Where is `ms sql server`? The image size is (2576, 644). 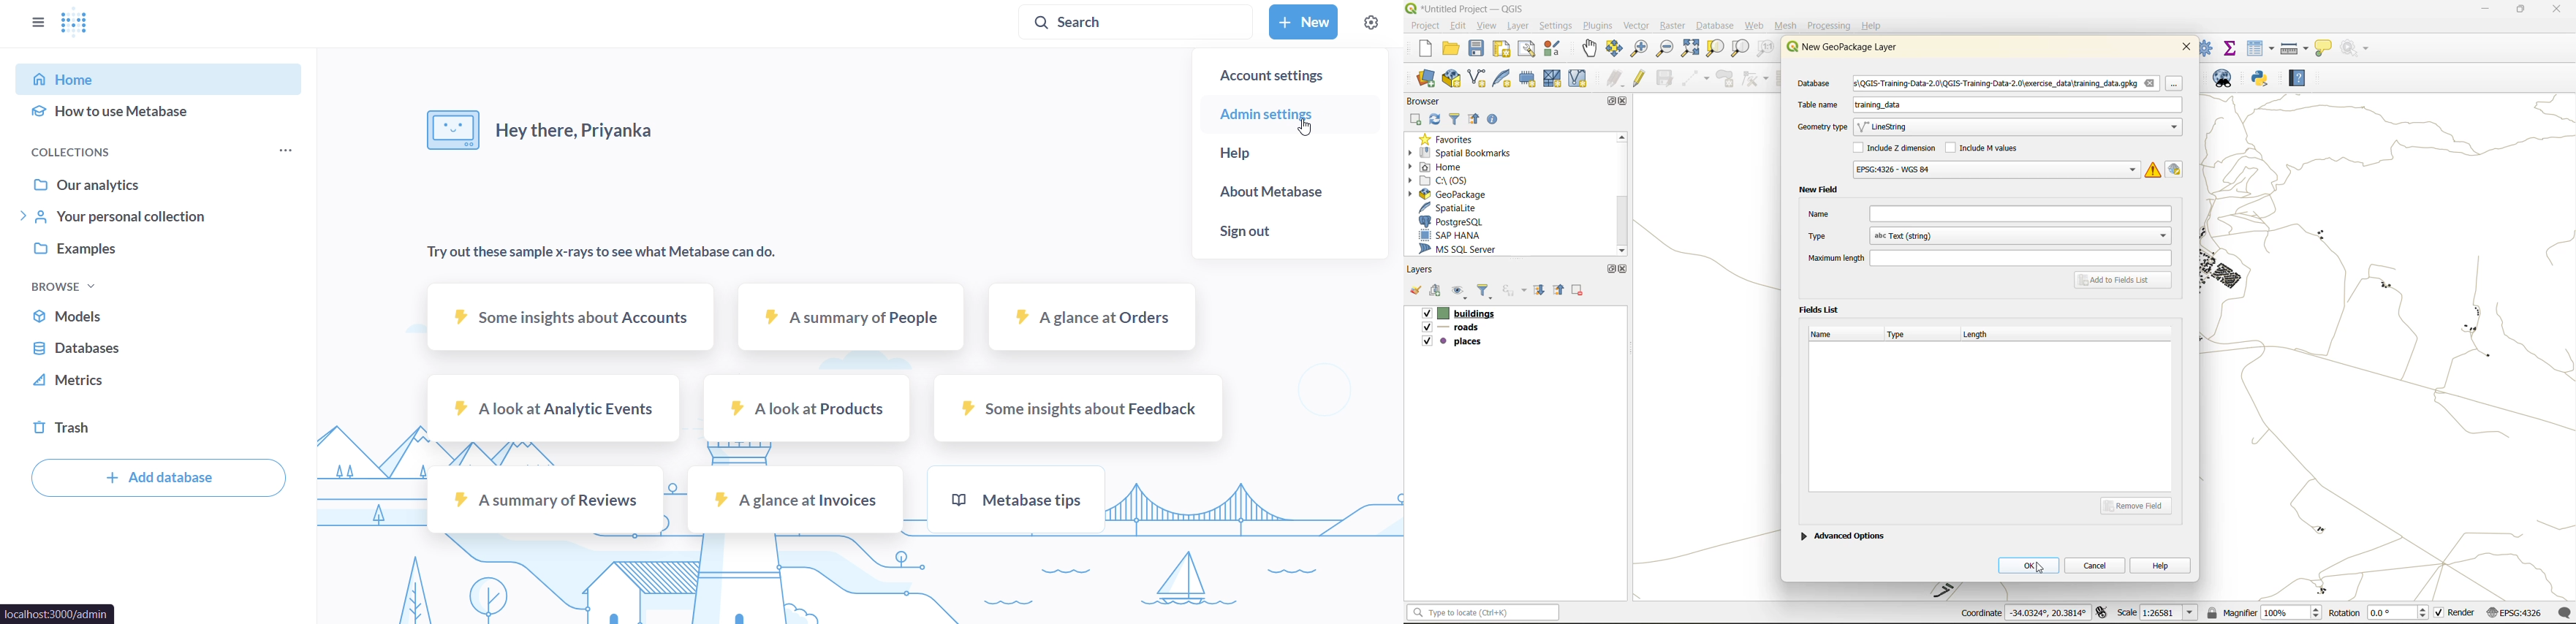
ms sql server is located at coordinates (1466, 251).